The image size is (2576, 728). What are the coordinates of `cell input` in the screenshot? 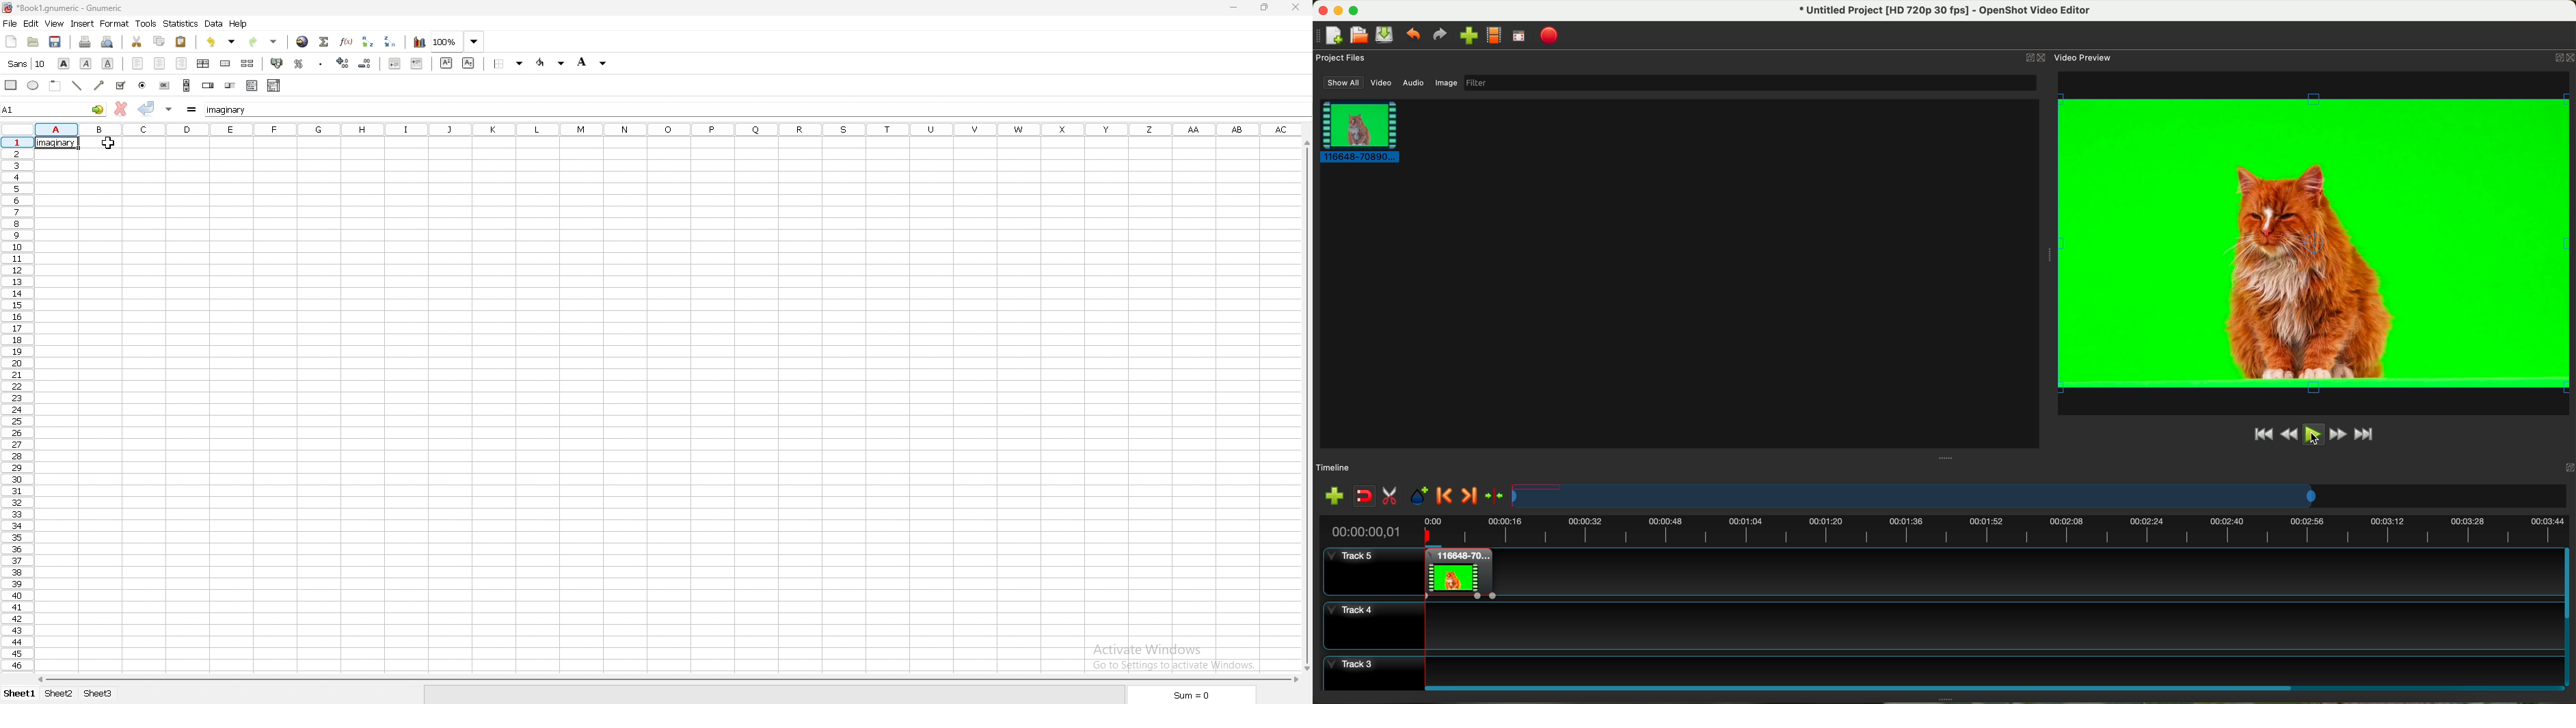 It's located at (757, 107).